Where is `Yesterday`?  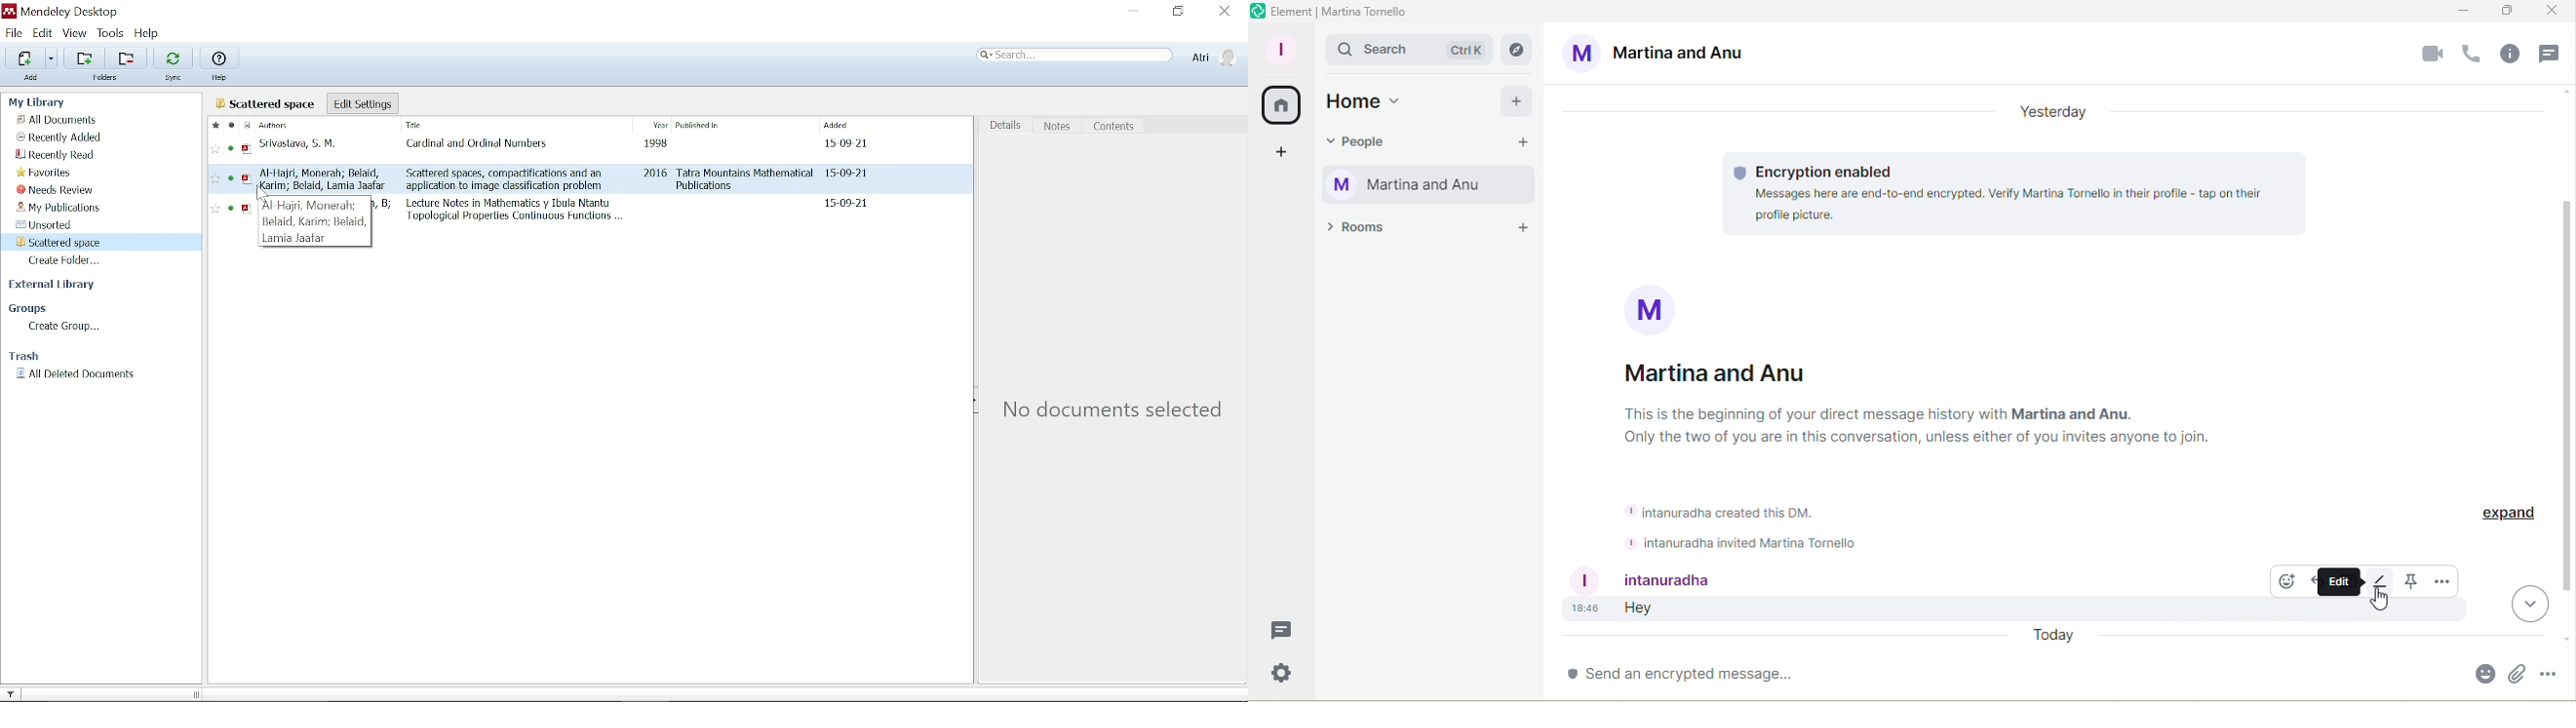
Yesterday is located at coordinates (2054, 114).